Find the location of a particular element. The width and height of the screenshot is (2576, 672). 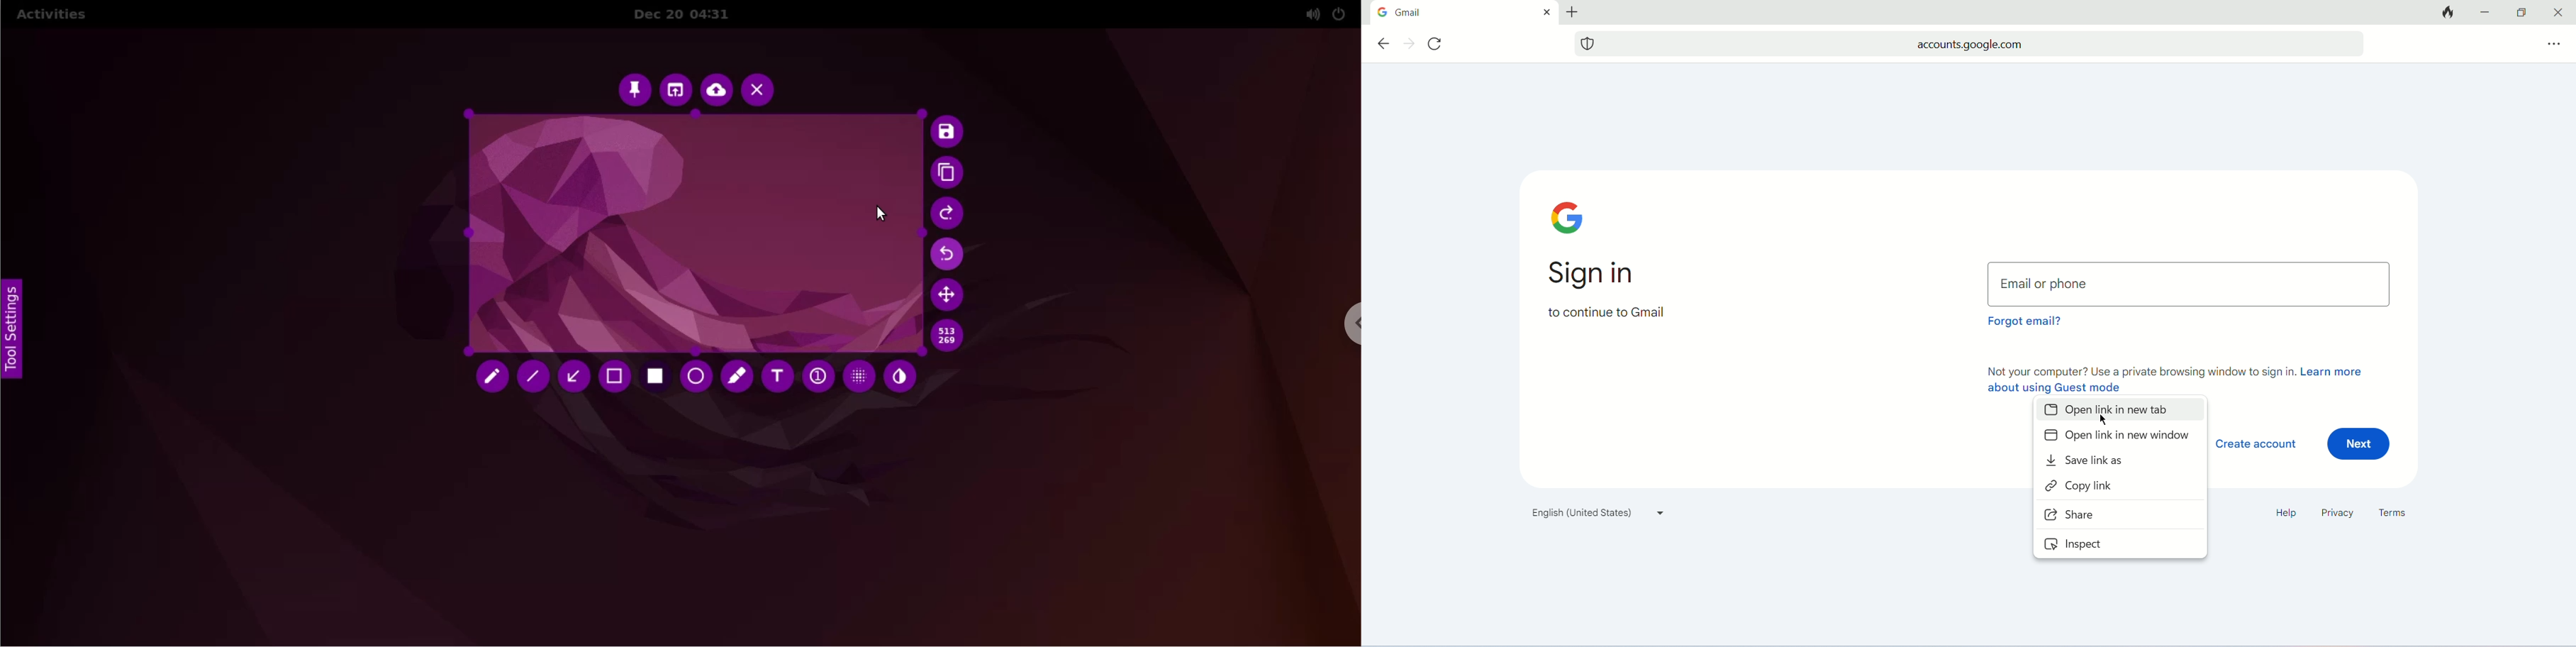

help is located at coordinates (2283, 513).